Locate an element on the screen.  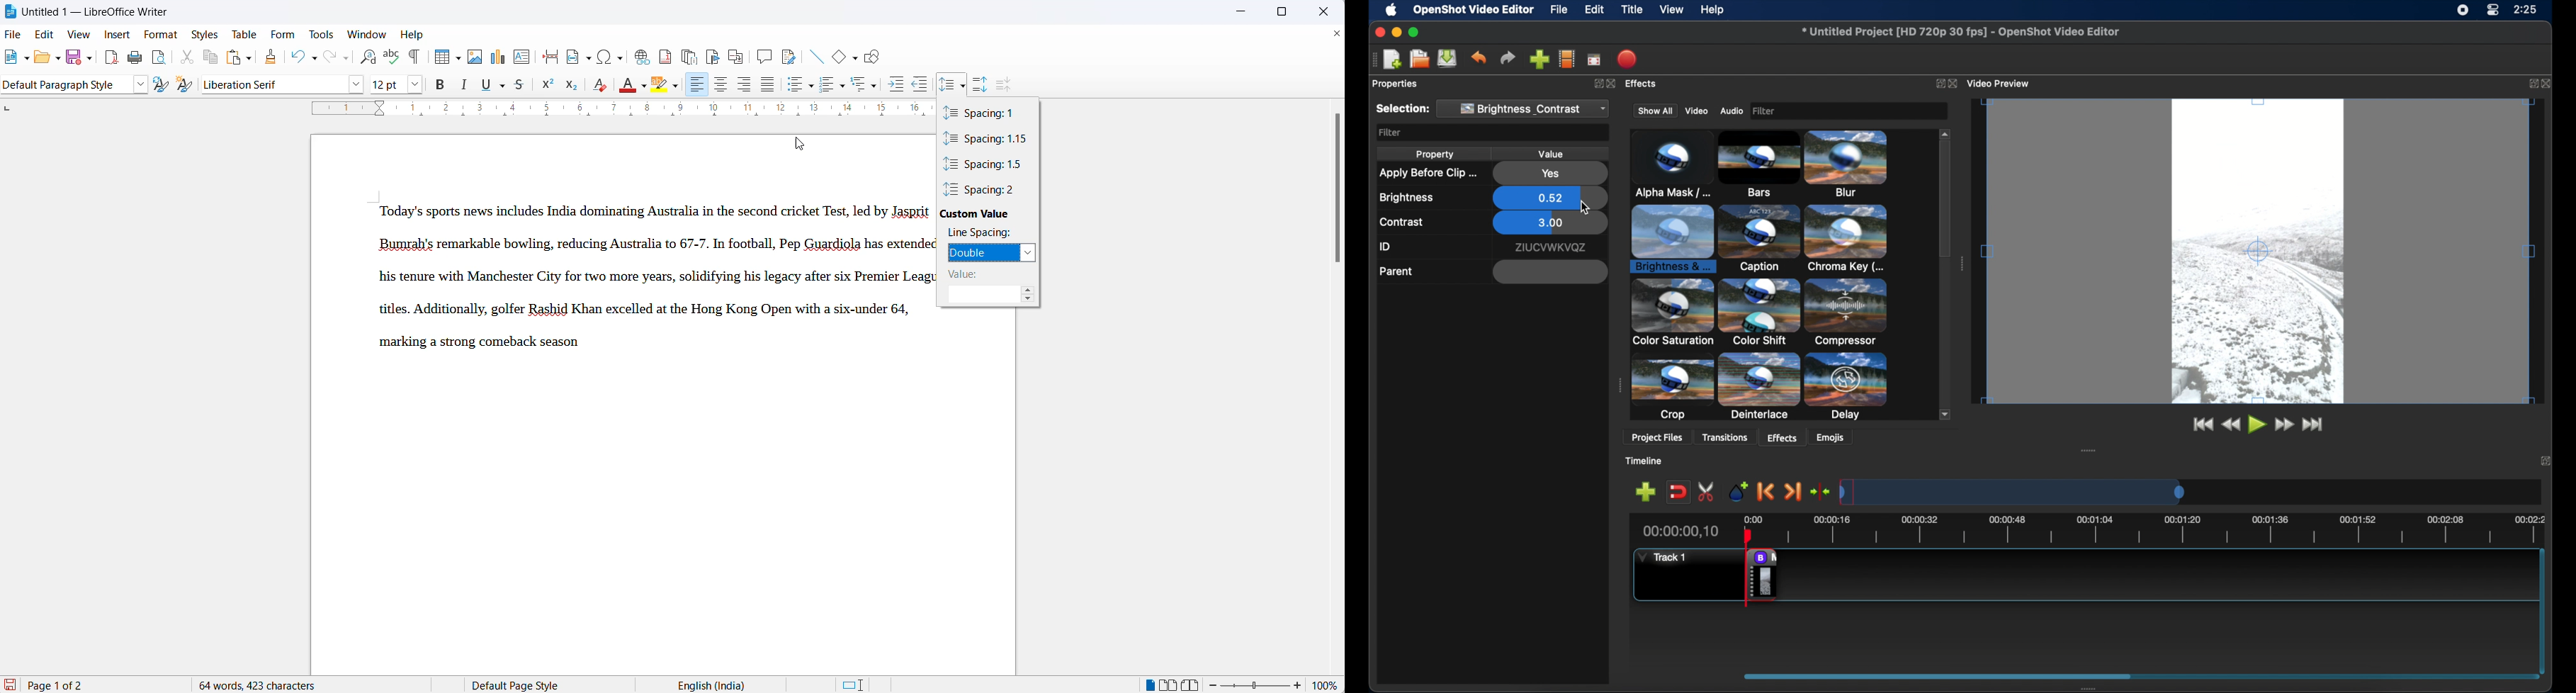
toggle ordered list is located at coordinates (842, 86).